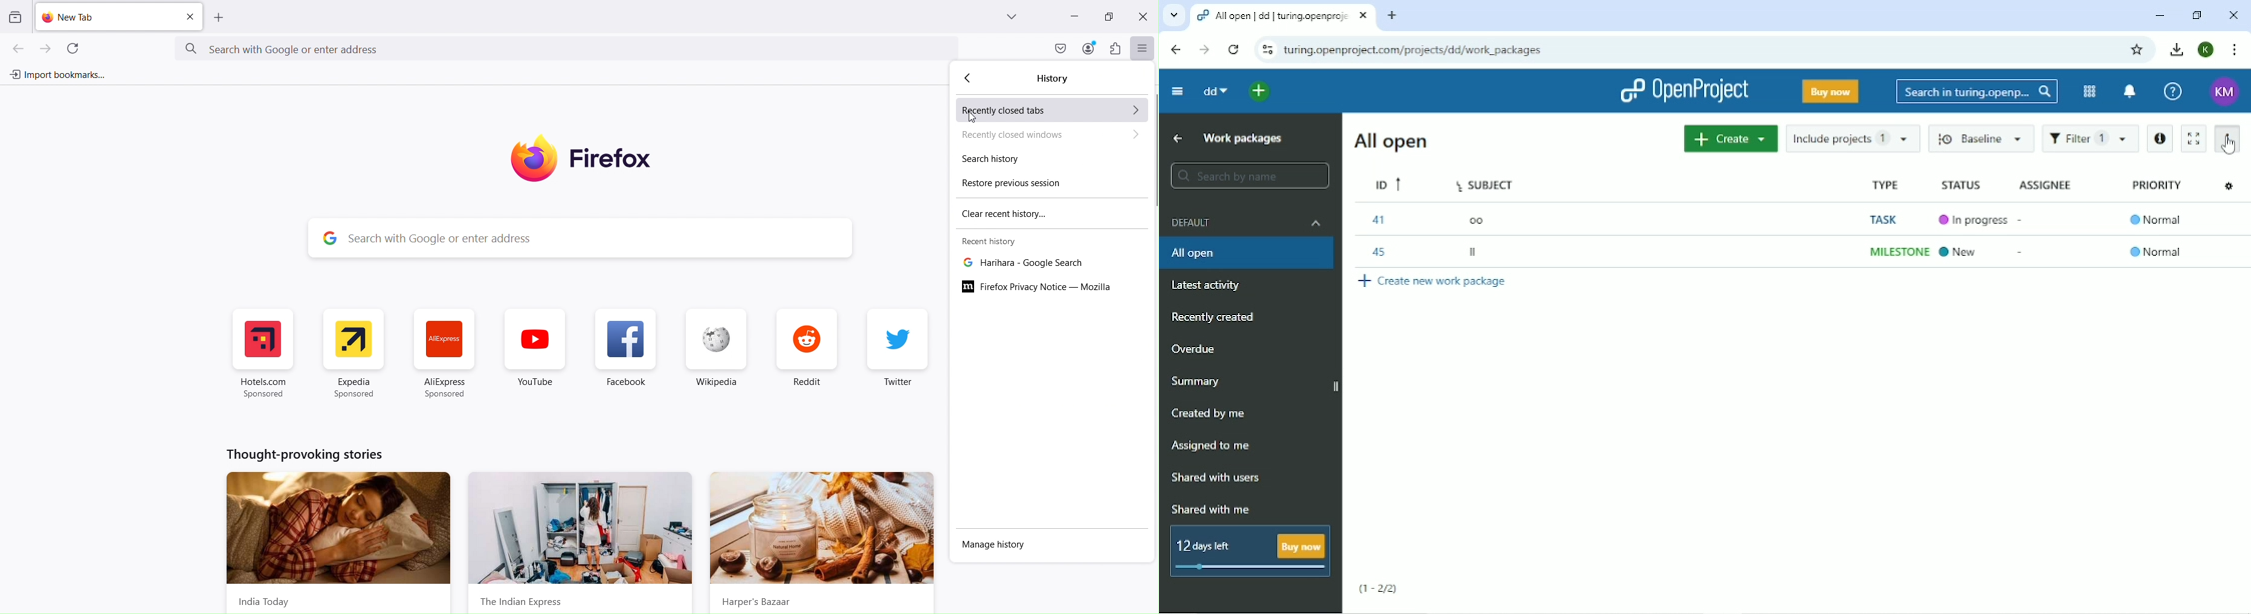  What do you see at coordinates (2226, 93) in the screenshot?
I see `Account` at bounding box center [2226, 93].